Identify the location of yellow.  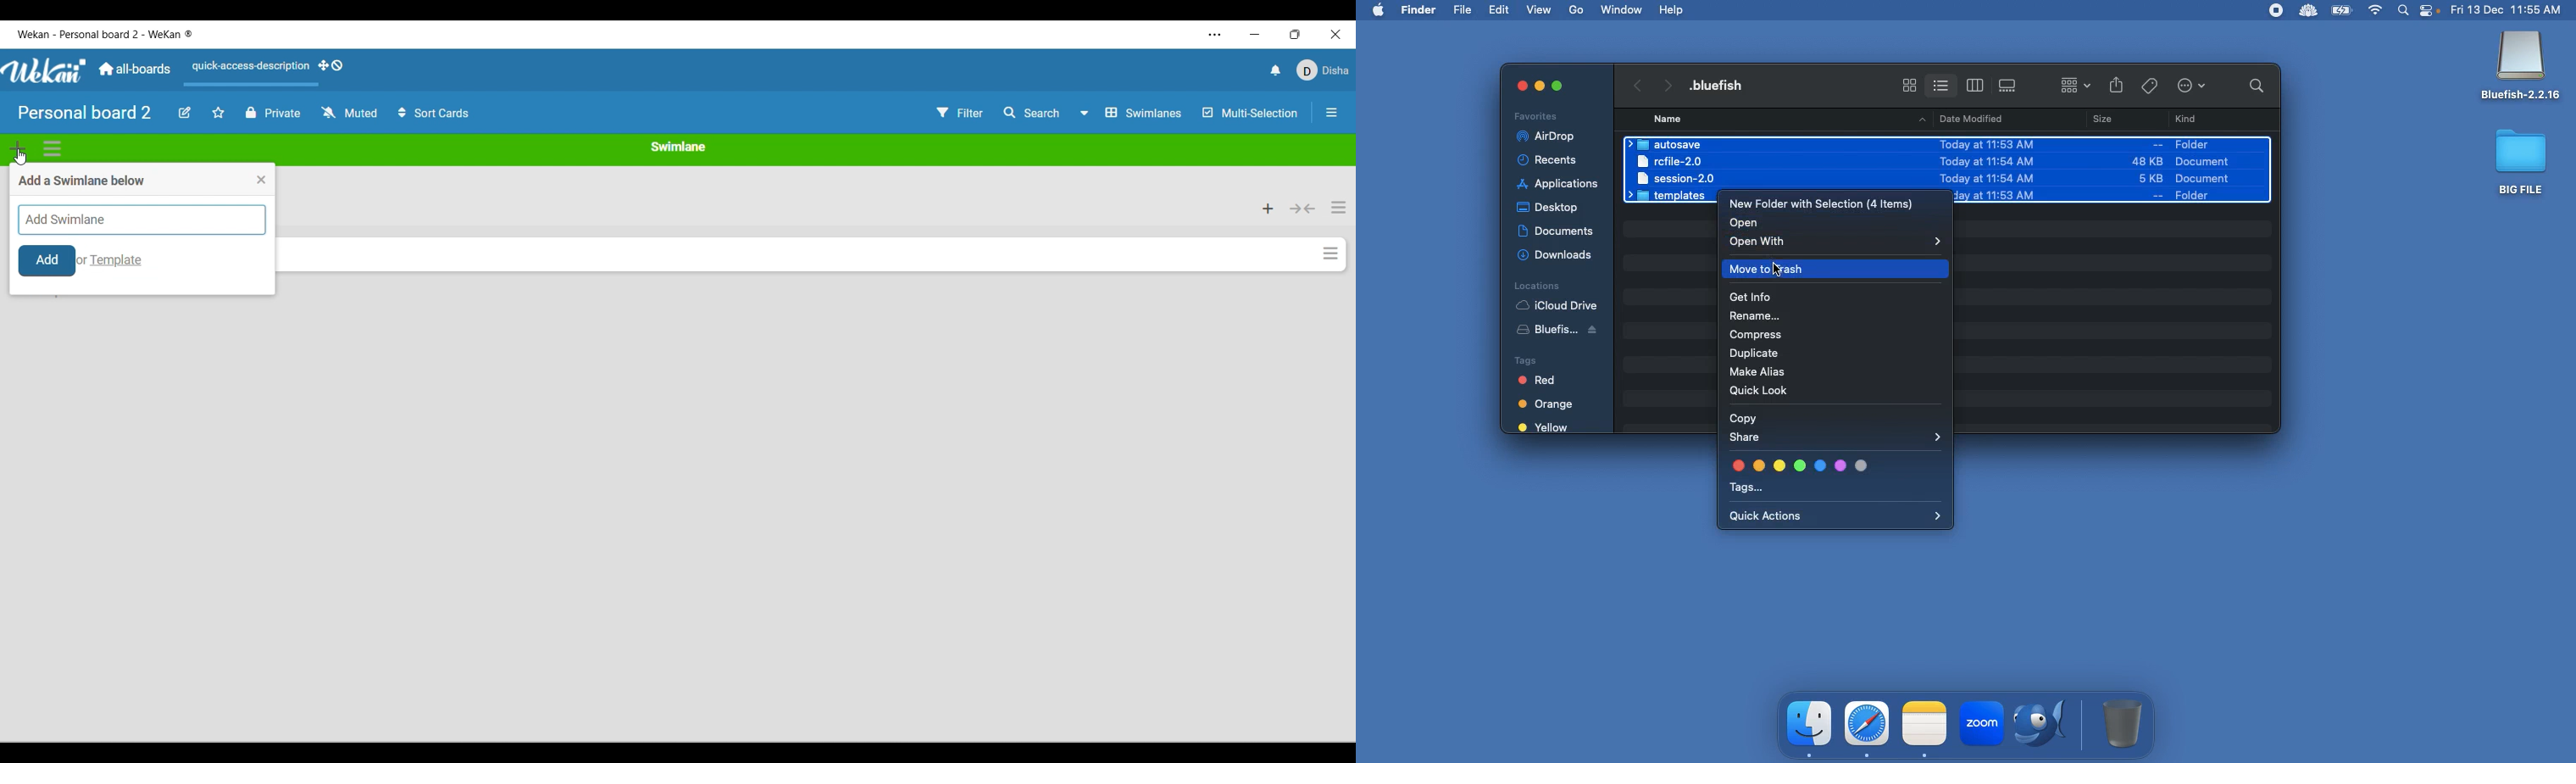
(1545, 428).